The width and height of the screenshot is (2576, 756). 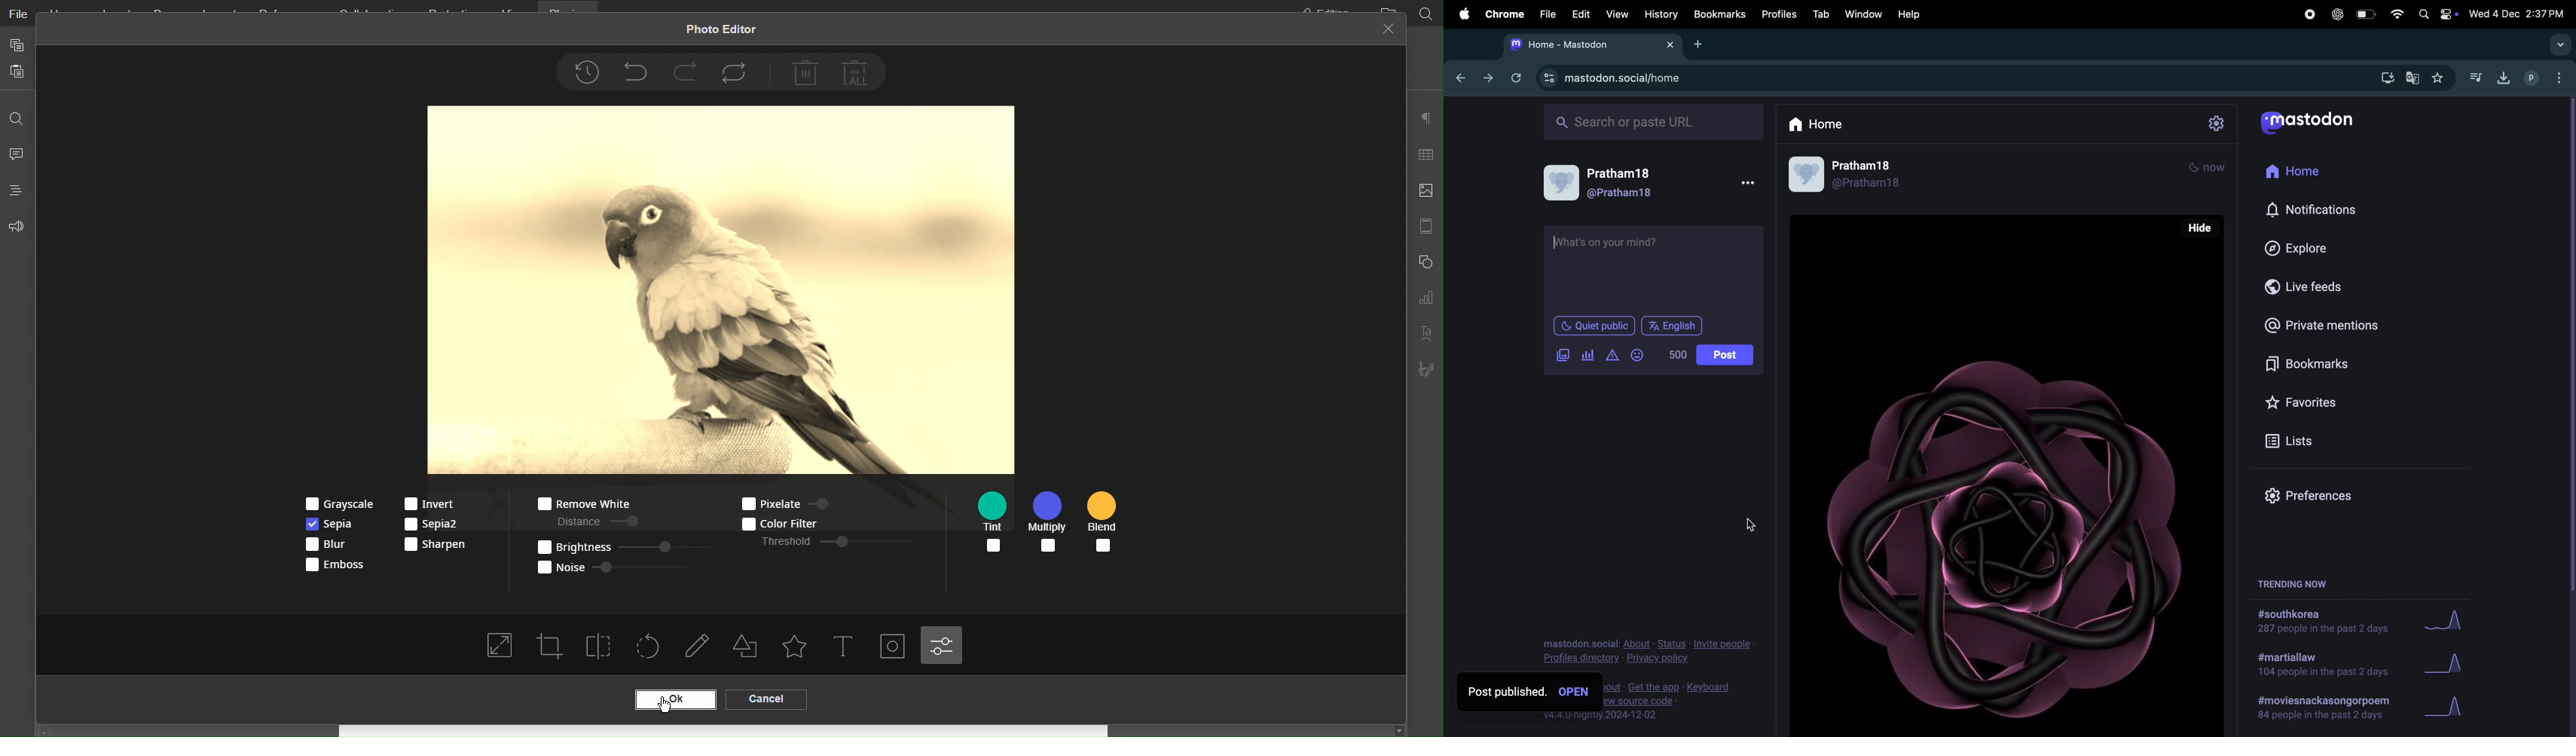 What do you see at coordinates (1425, 191) in the screenshot?
I see `Image Settings` at bounding box center [1425, 191].